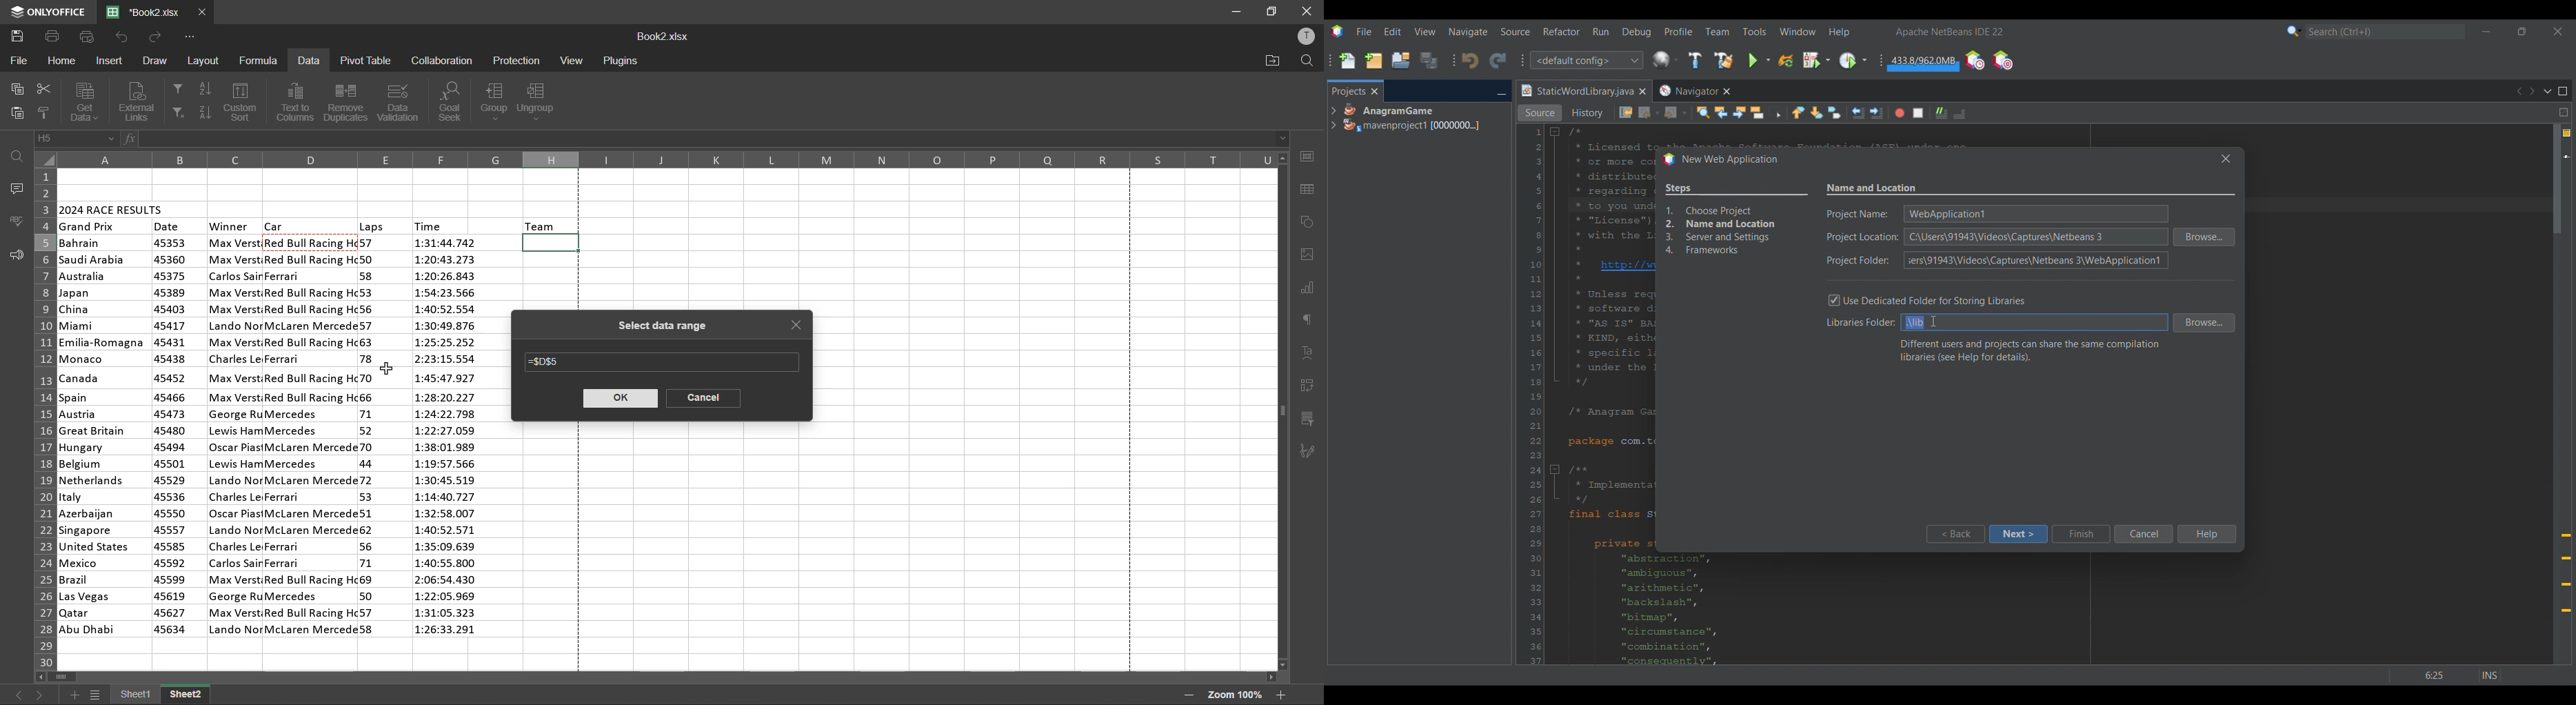 Image resolution: width=2576 pixels, height=728 pixels. What do you see at coordinates (1665, 59) in the screenshot?
I see `Configure window` at bounding box center [1665, 59].